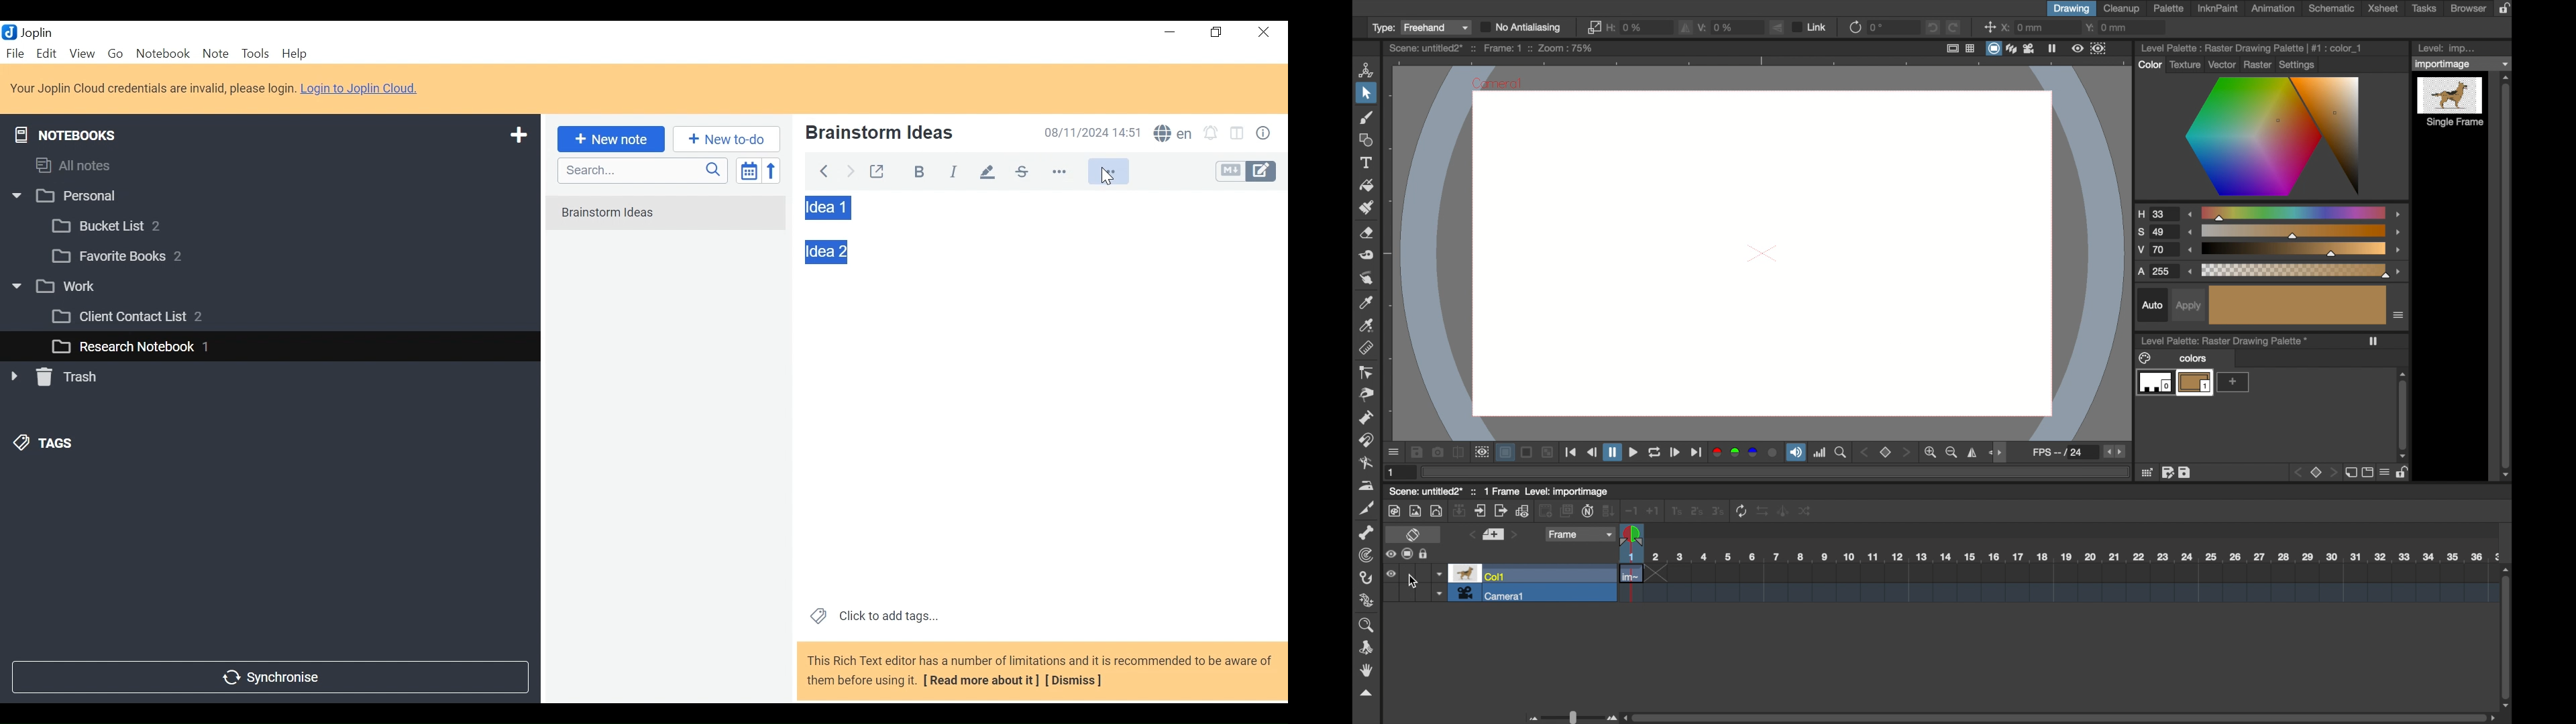 This screenshot has height=728, width=2576. Describe the element at coordinates (1527, 452) in the screenshot. I see `screen` at that location.